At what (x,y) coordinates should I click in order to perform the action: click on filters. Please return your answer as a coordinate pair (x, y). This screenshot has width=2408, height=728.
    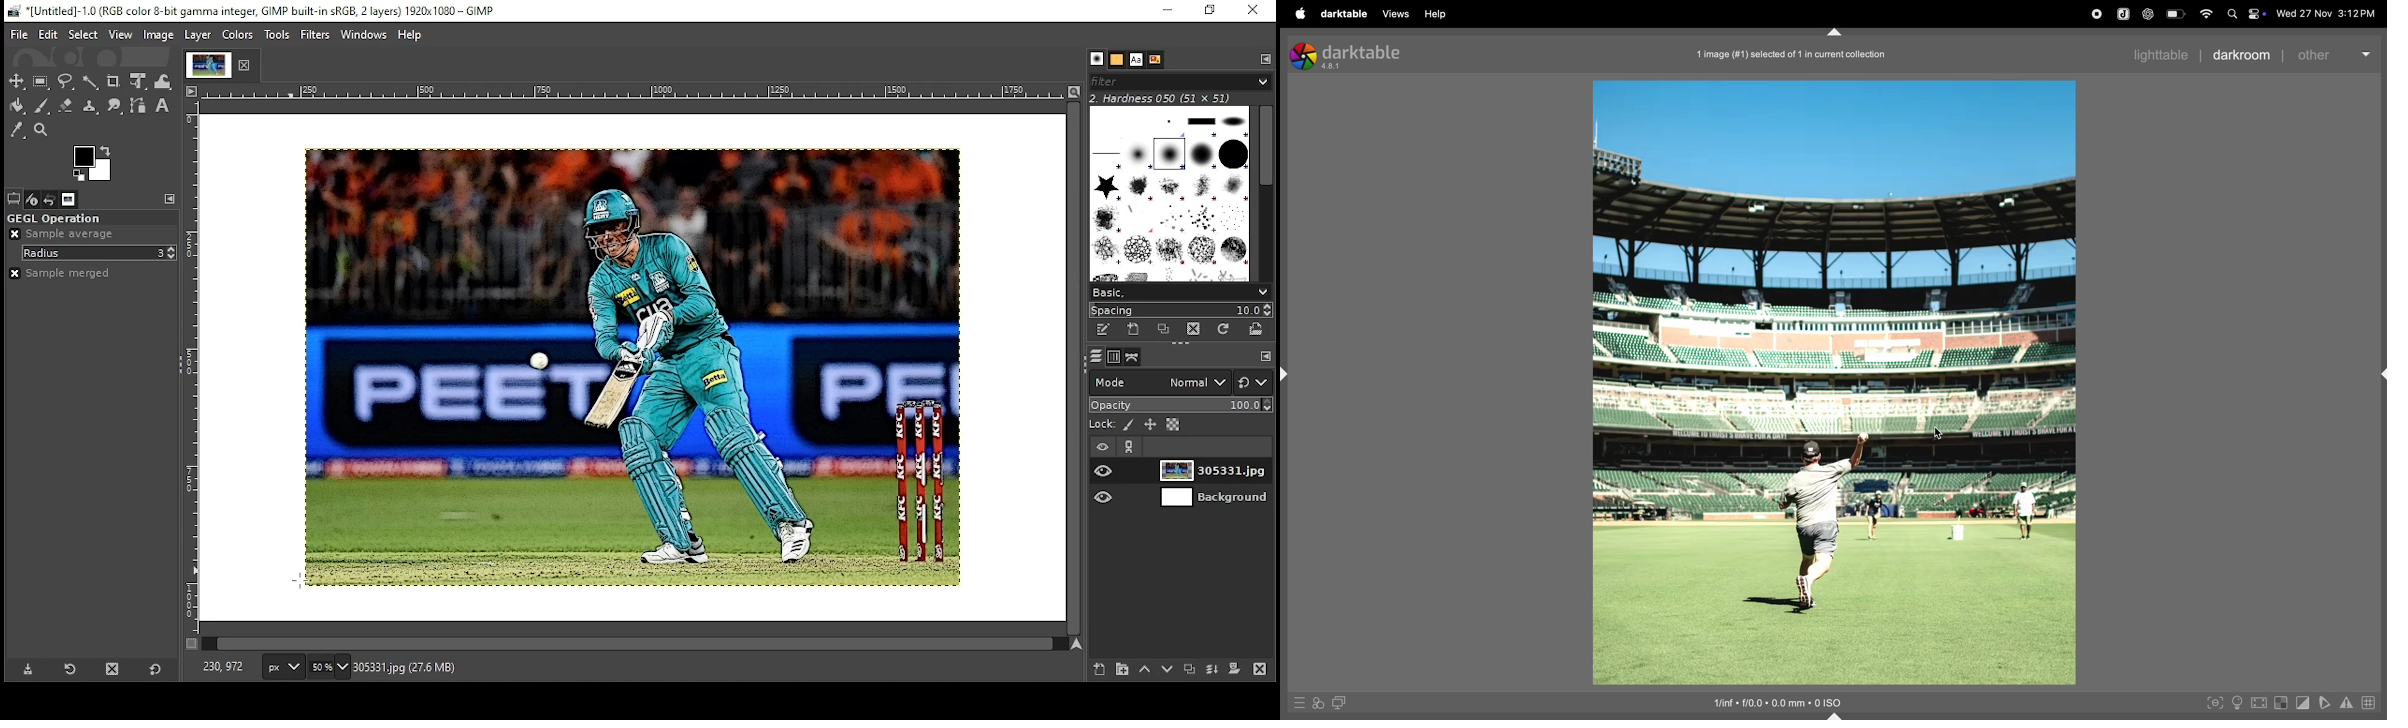
    Looking at the image, I should click on (315, 35).